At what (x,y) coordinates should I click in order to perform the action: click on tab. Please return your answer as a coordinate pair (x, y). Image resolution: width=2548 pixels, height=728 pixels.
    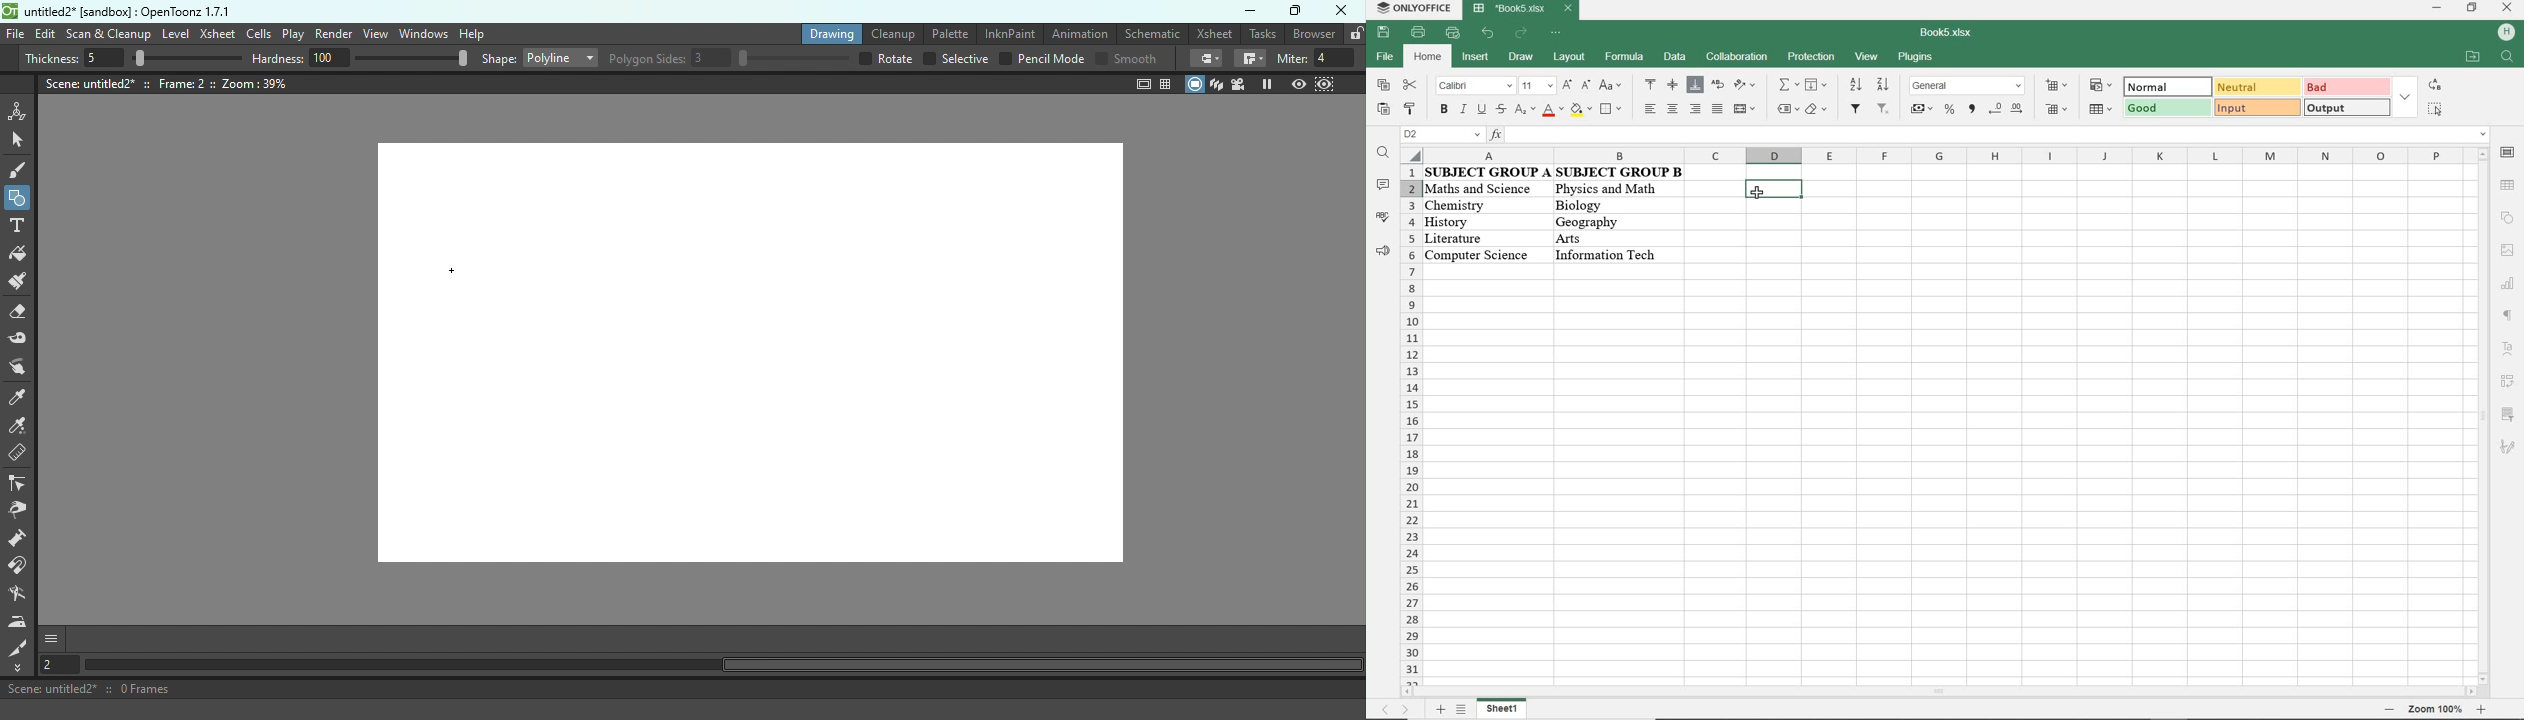
    Looking at the image, I should click on (2434, 709).